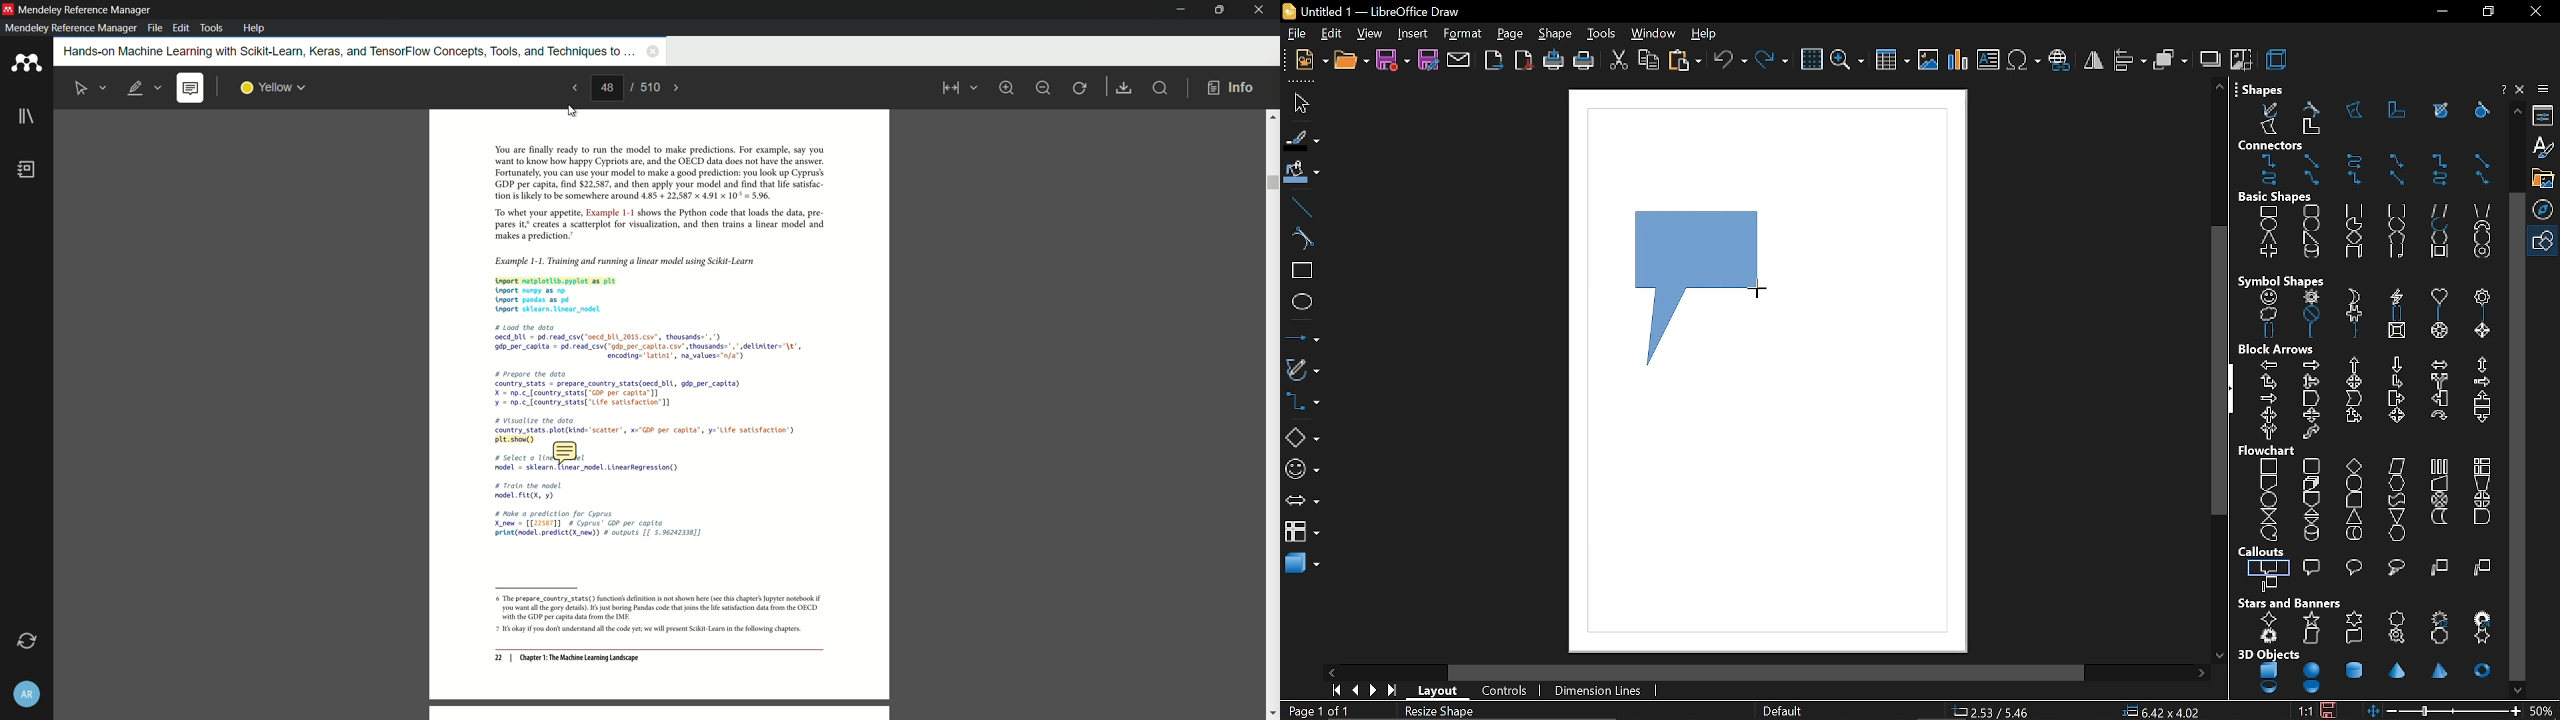 The image size is (2576, 728). Describe the element at coordinates (2517, 690) in the screenshot. I see `move down` at that location.